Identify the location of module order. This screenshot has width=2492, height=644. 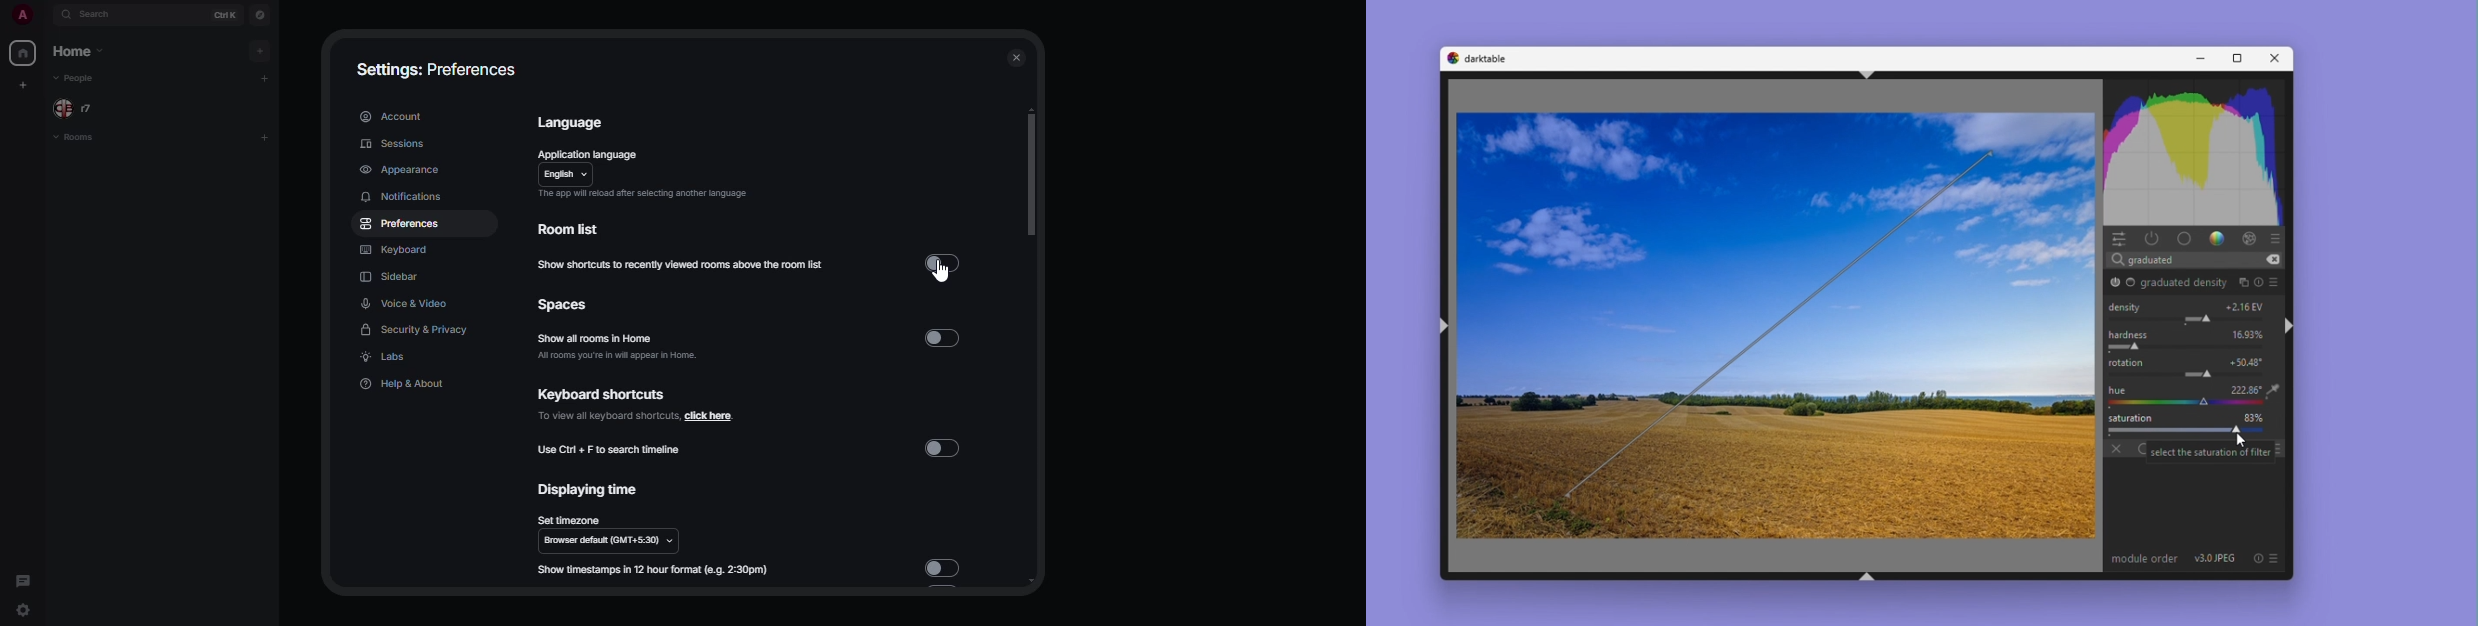
(2145, 559).